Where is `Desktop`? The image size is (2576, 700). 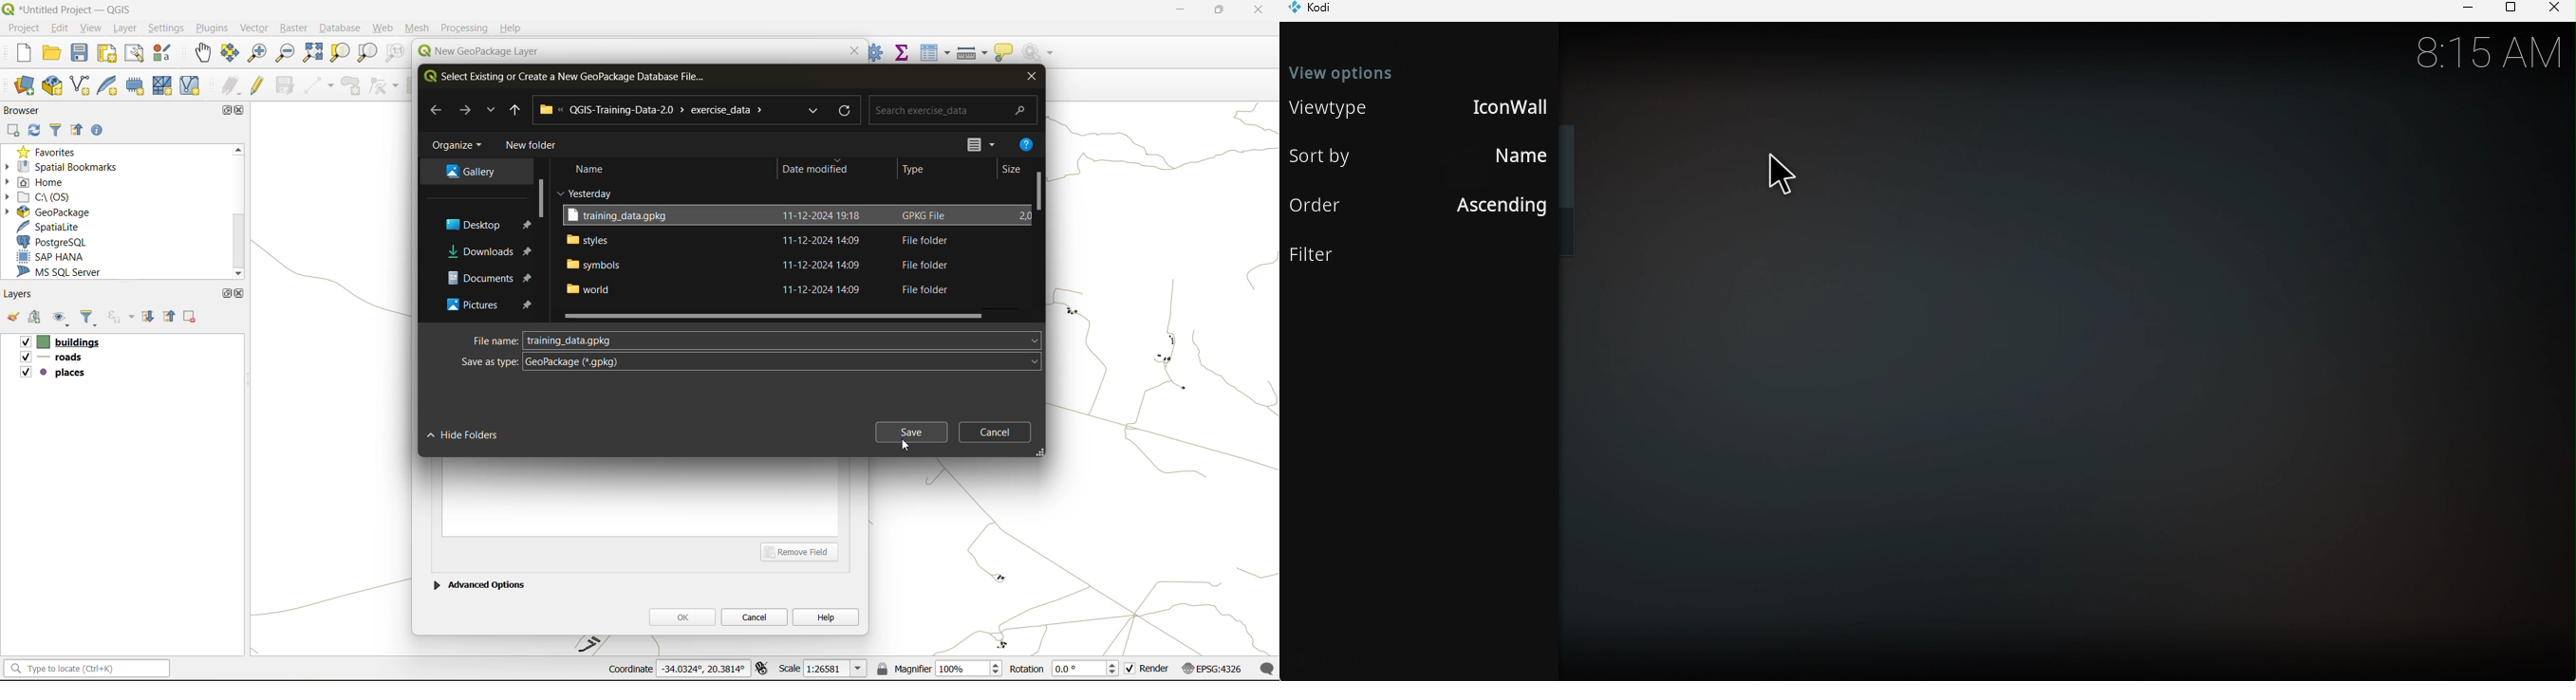
Desktop is located at coordinates (469, 225).